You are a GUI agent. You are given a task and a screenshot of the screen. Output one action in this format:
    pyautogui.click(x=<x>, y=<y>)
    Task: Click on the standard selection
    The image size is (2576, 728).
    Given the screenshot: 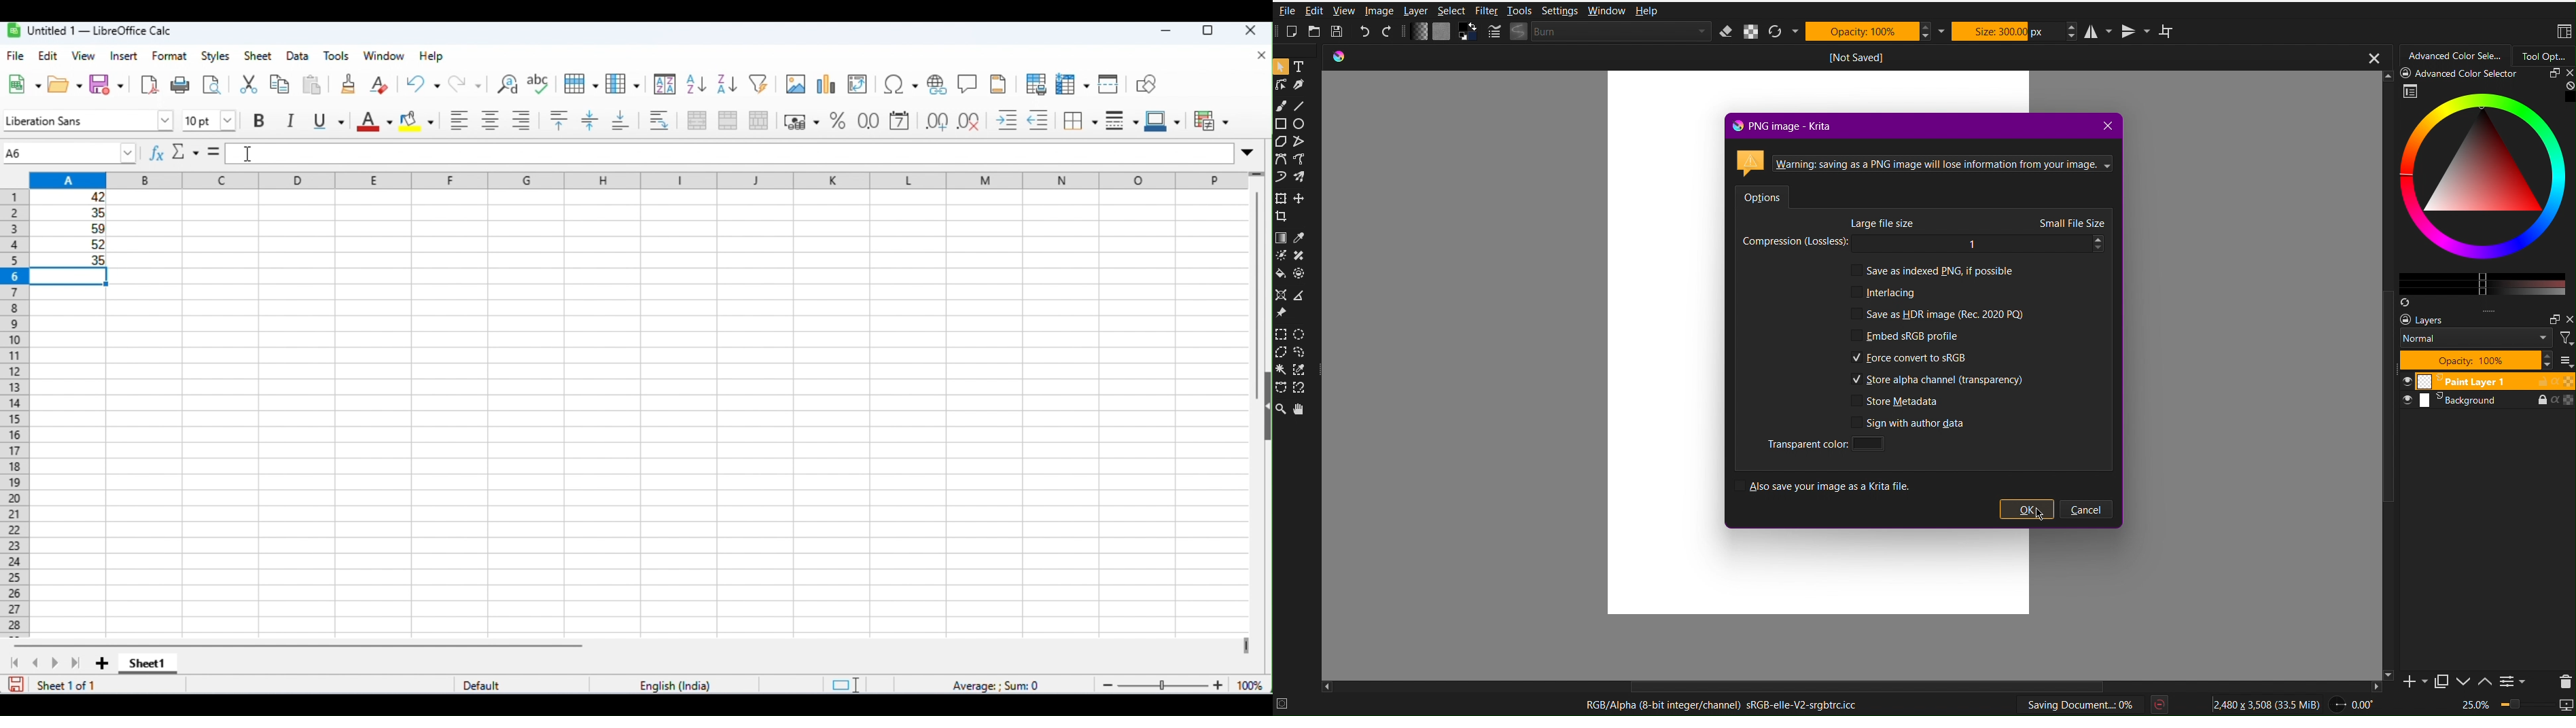 What is the action you would take?
    pyautogui.click(x=844, y=684)
    